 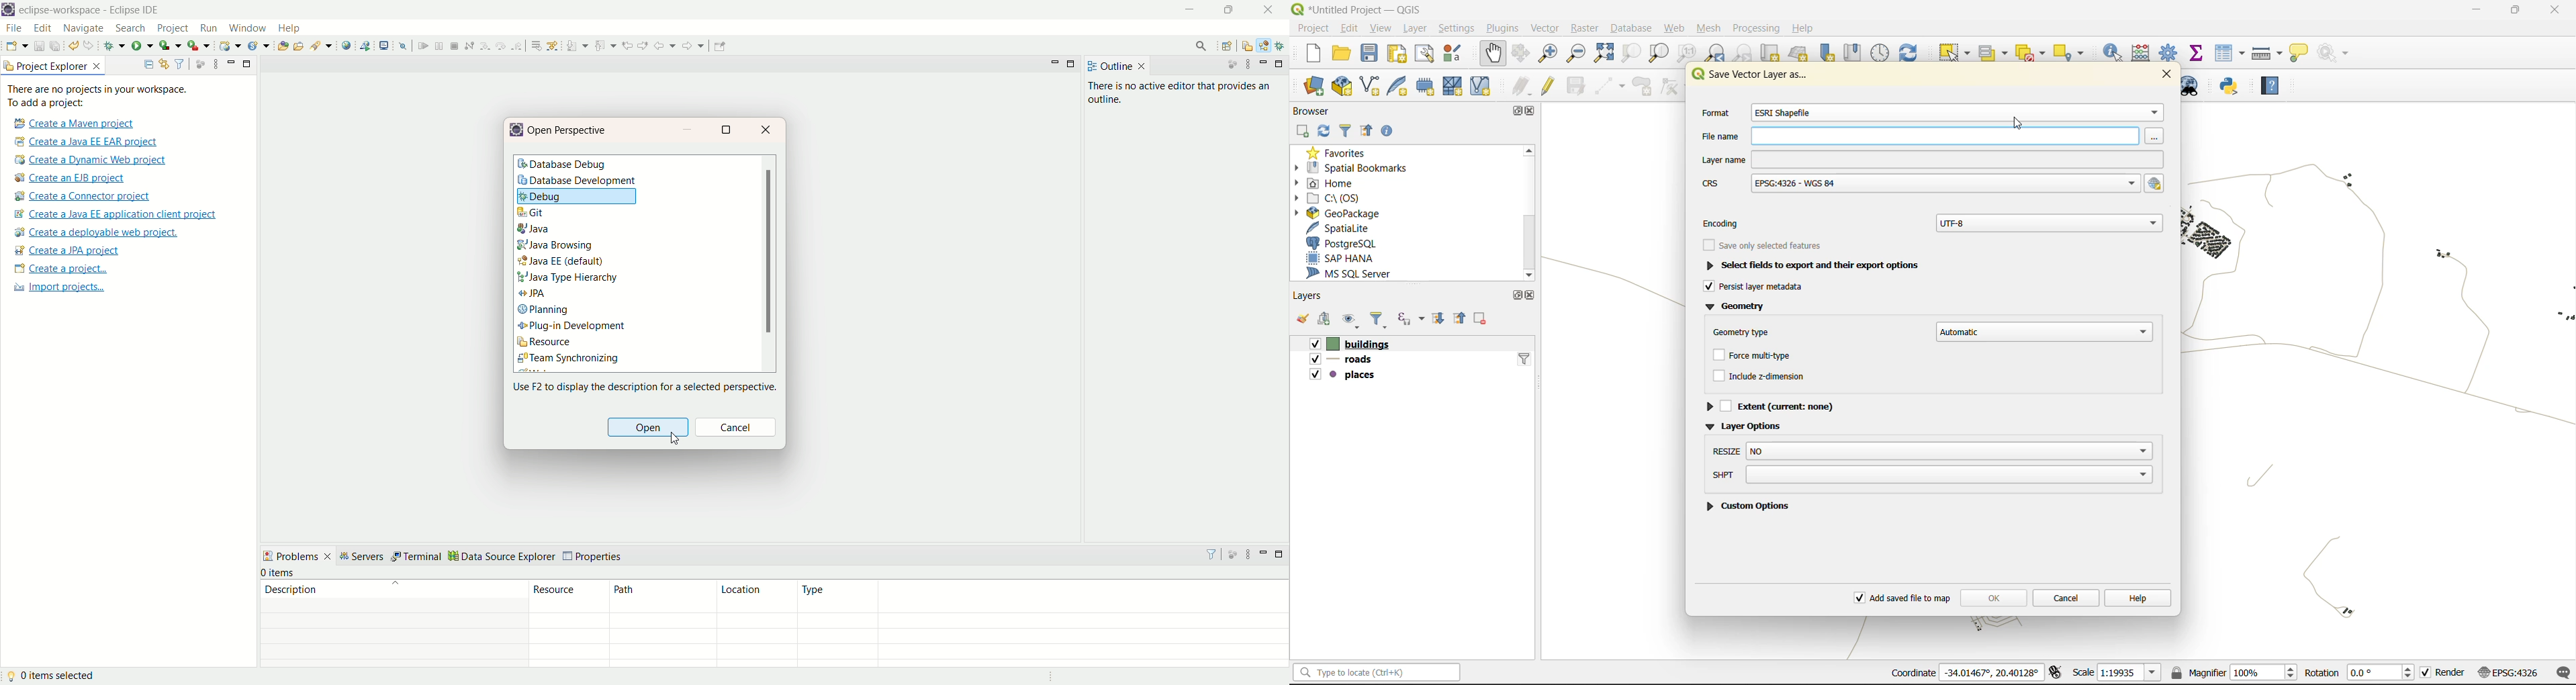 I want to click on c\:os, so click(x=1338, y=198).